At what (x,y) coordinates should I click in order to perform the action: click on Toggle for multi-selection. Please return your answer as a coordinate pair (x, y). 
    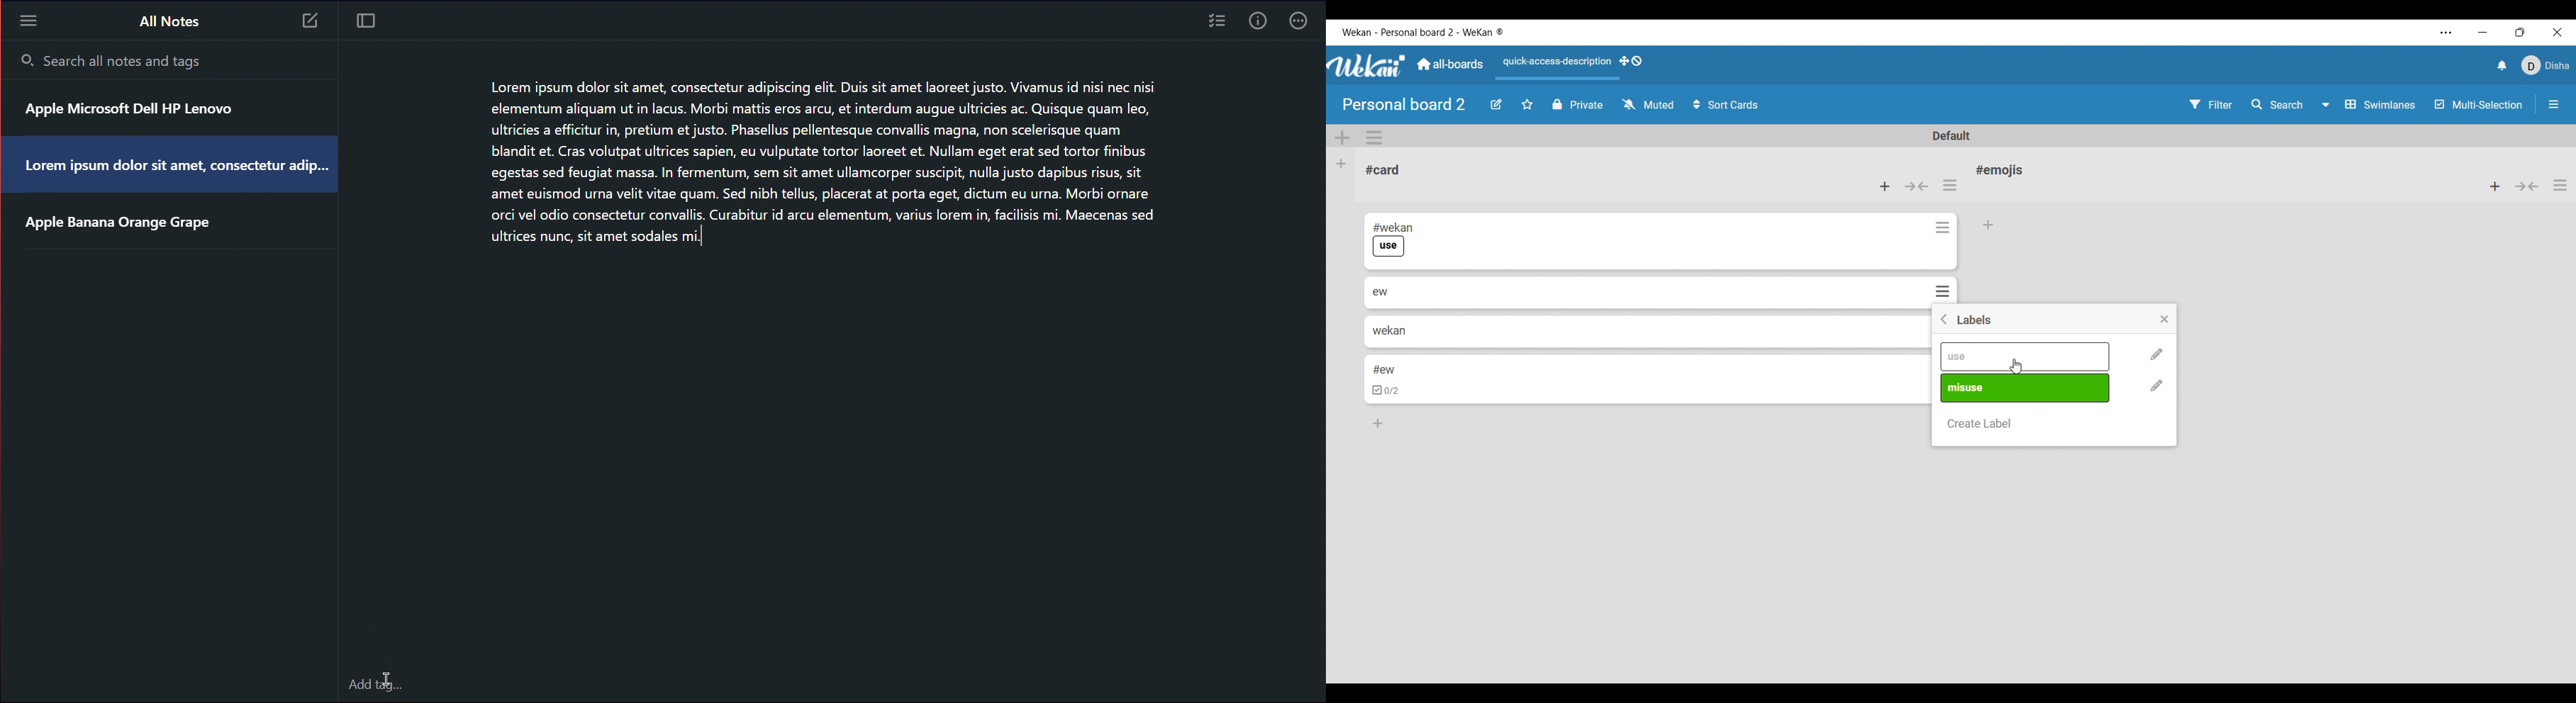
    Looking at the image, I should click on (2479, 104).